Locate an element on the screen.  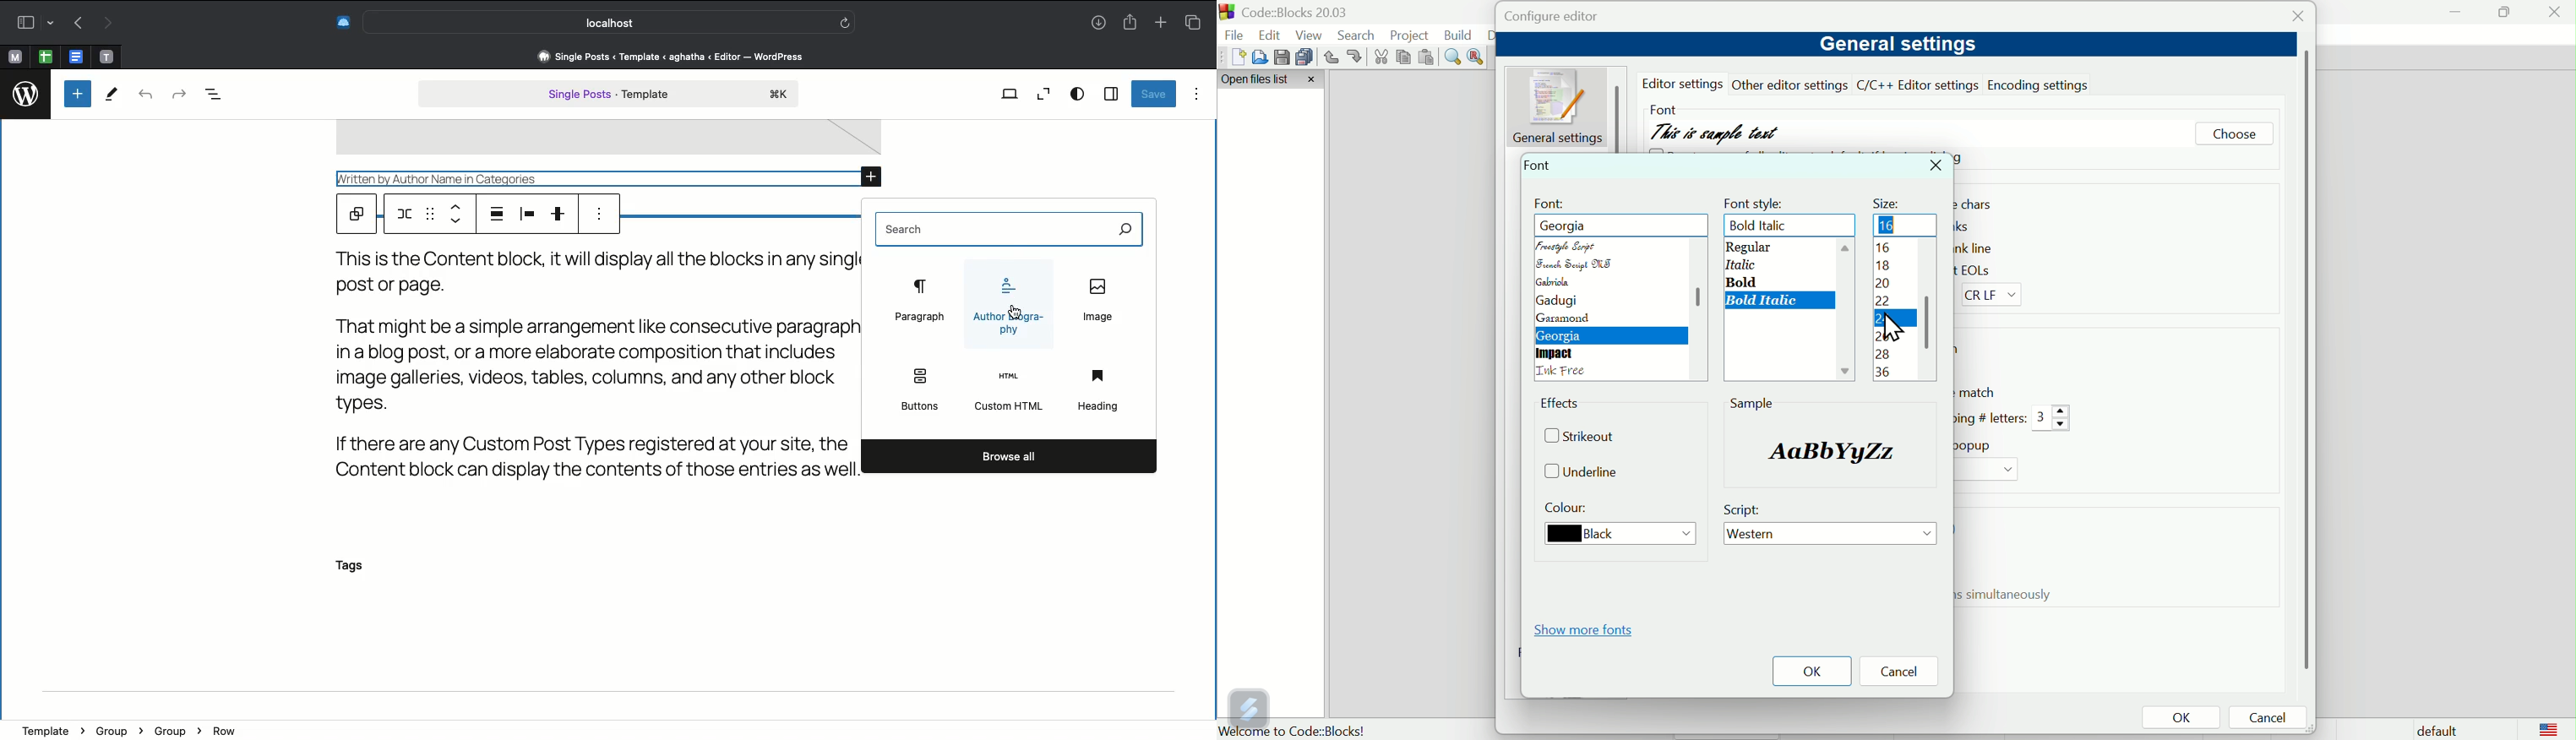
Group is located at coordinates (117, 729).